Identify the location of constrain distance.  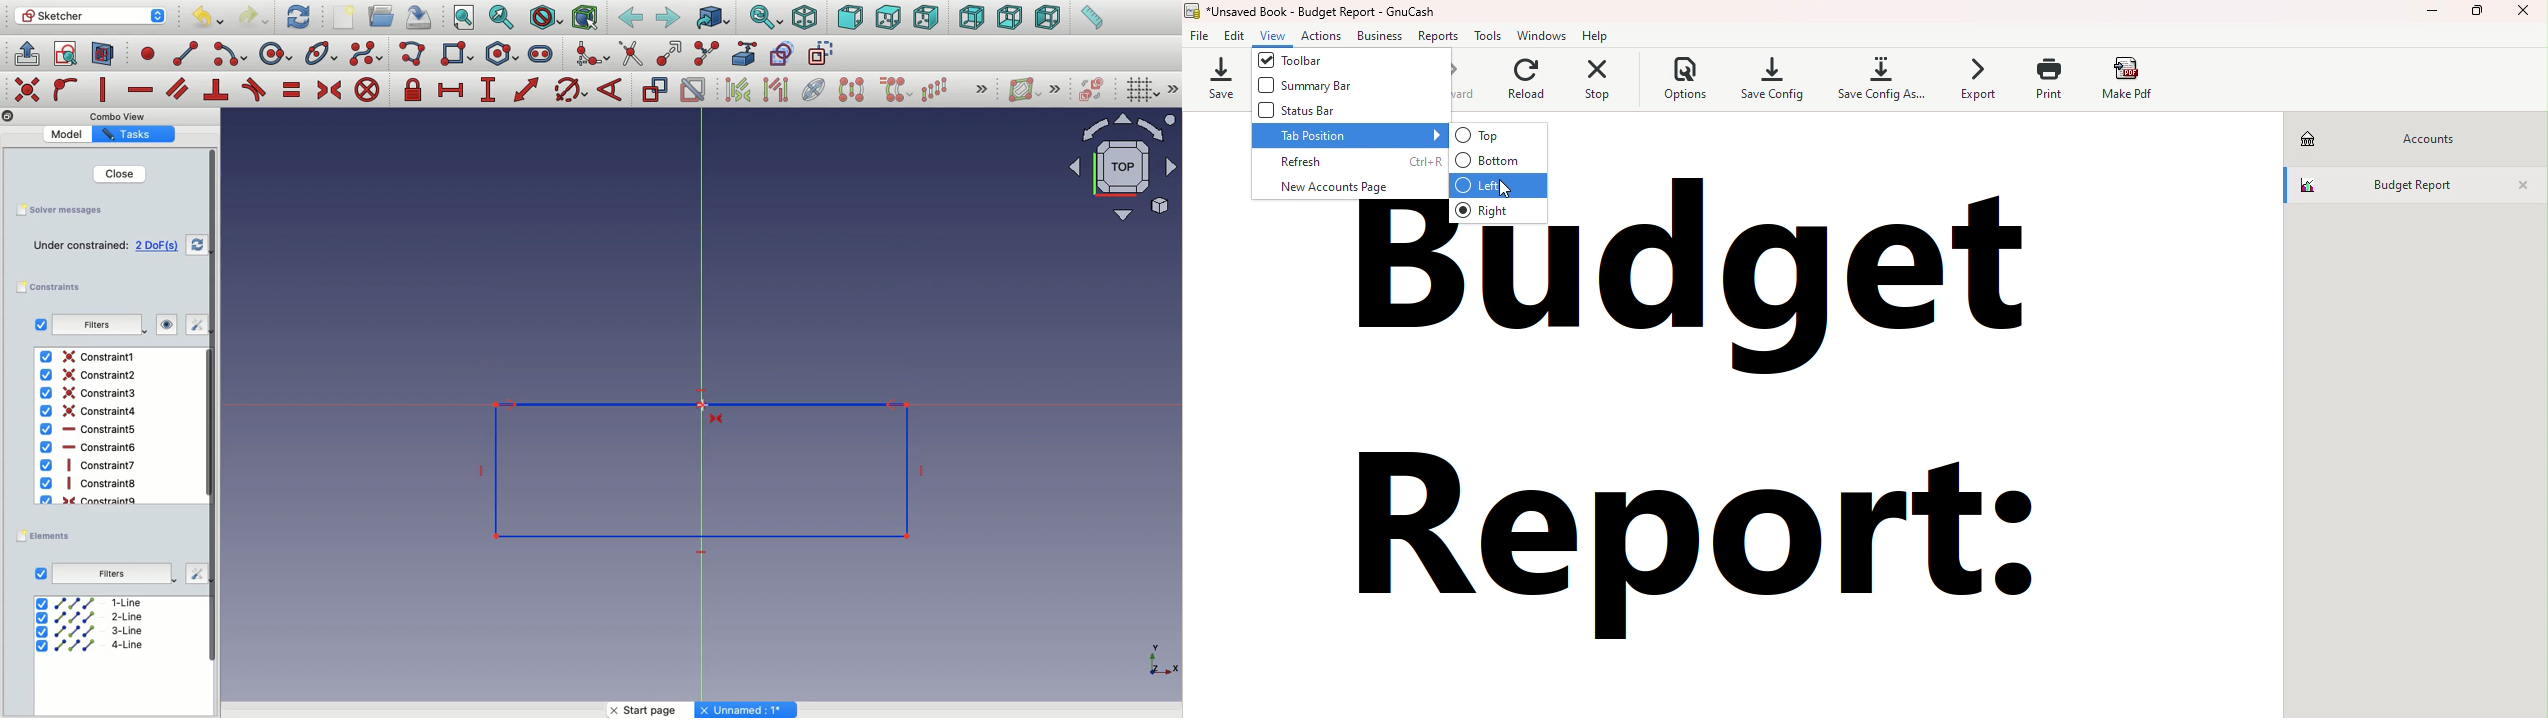
(527, 90).